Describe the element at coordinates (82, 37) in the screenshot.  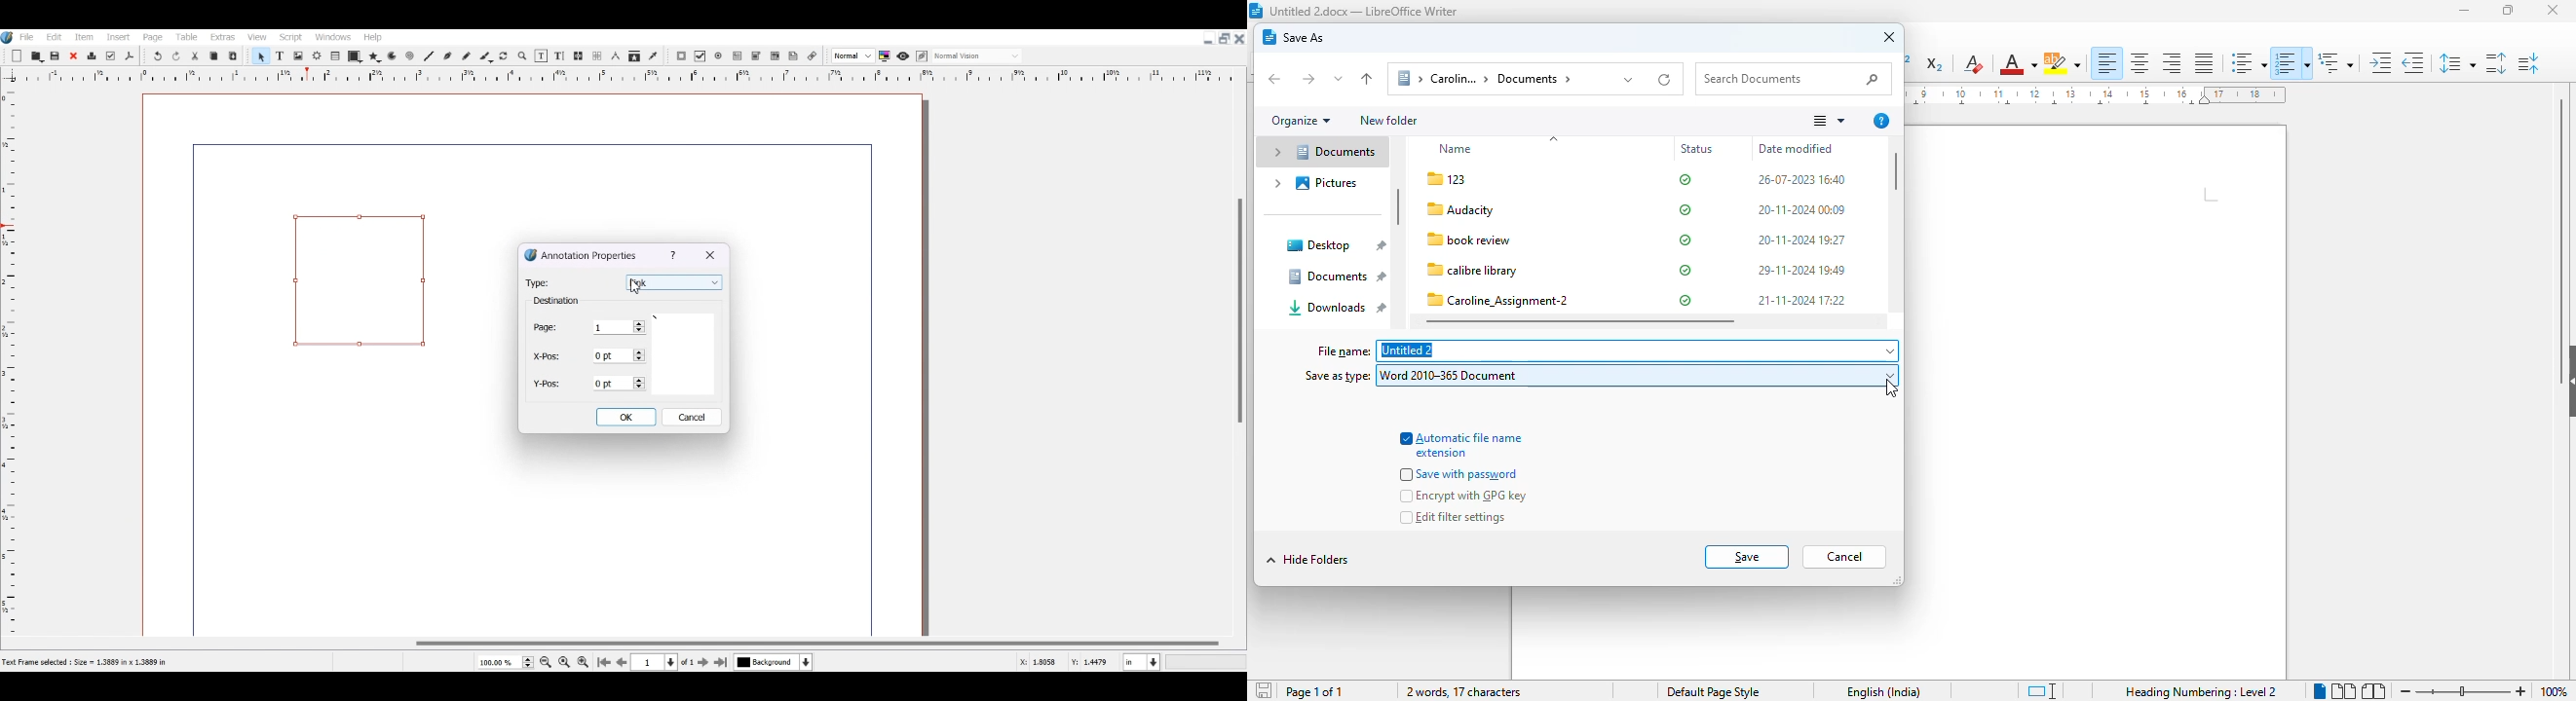
I see `Item` at that location.